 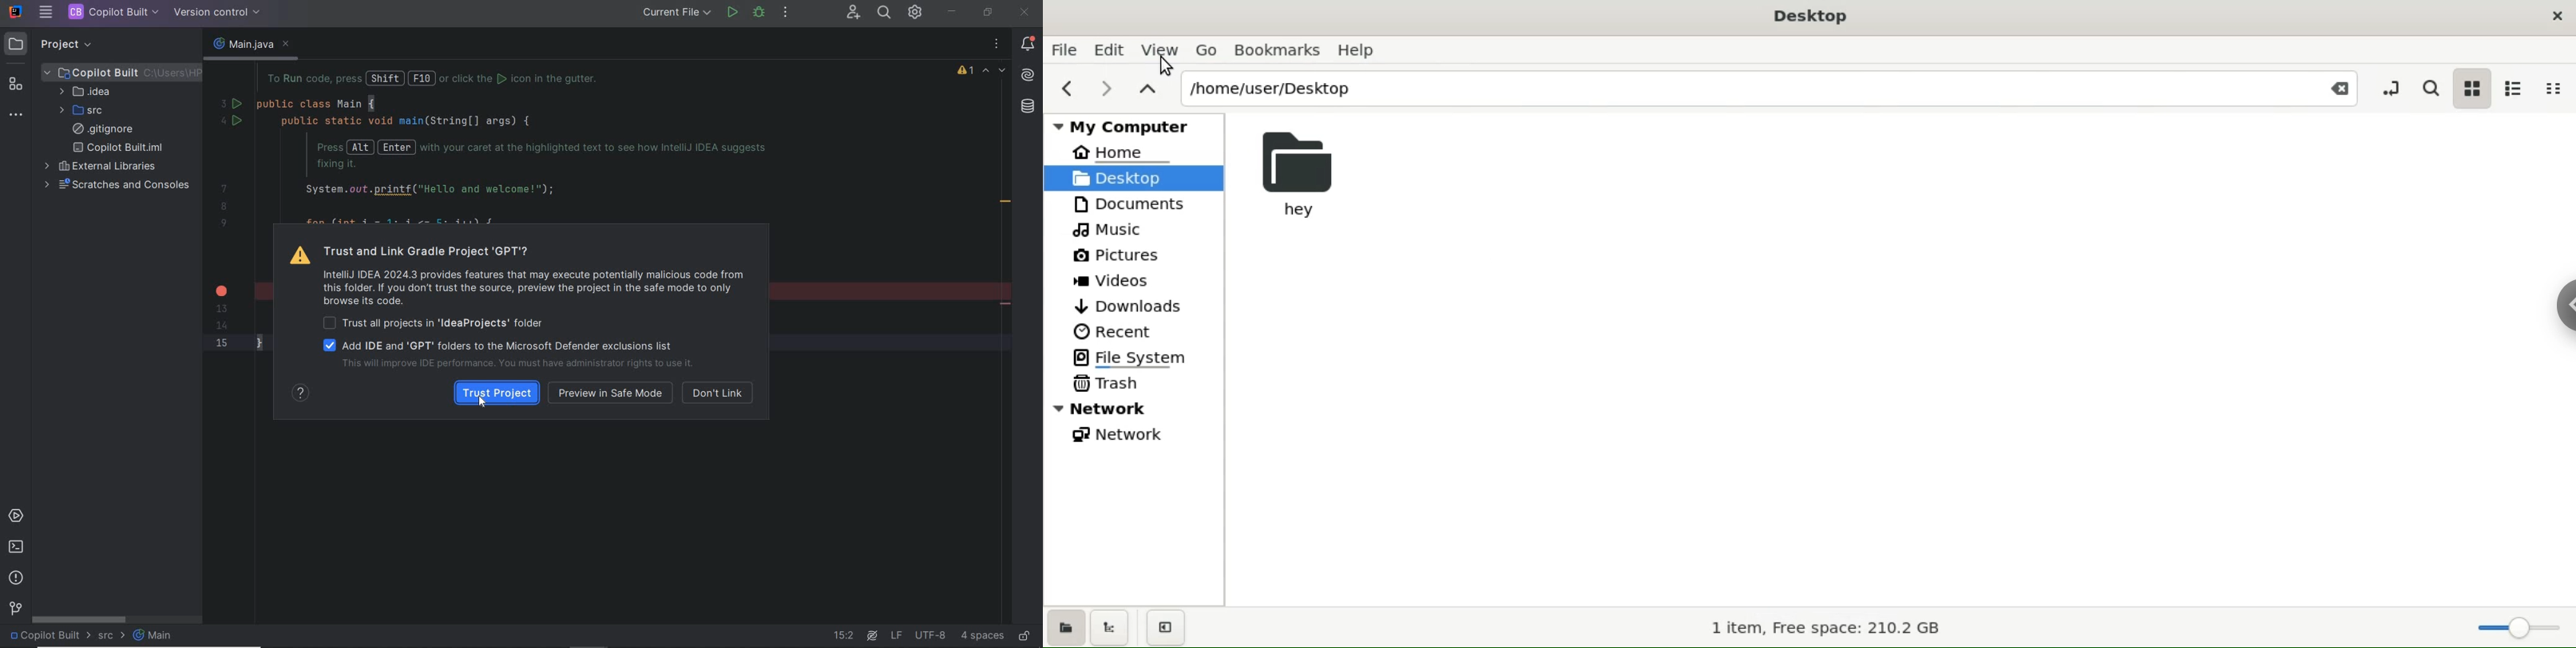 I want to click on external libraries, so click(x=103, y=166).